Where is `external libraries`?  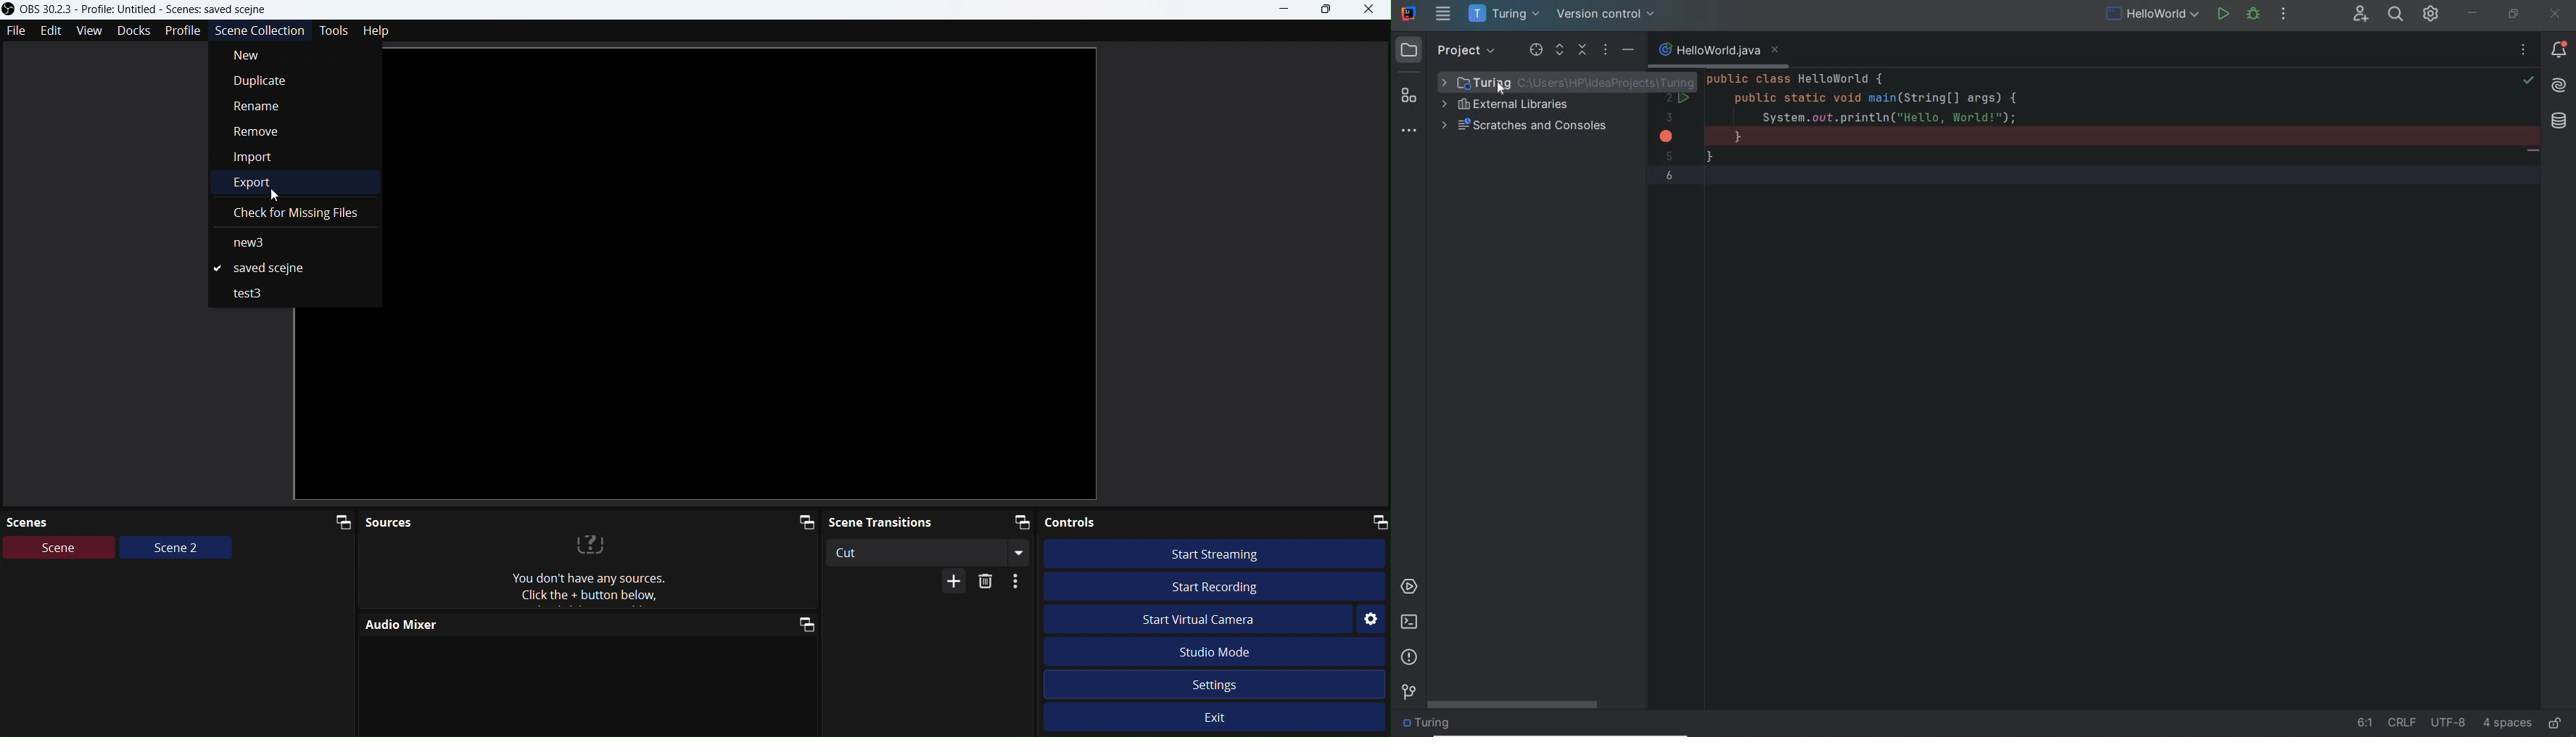
external libraries is located at coordinates (1510, 104).